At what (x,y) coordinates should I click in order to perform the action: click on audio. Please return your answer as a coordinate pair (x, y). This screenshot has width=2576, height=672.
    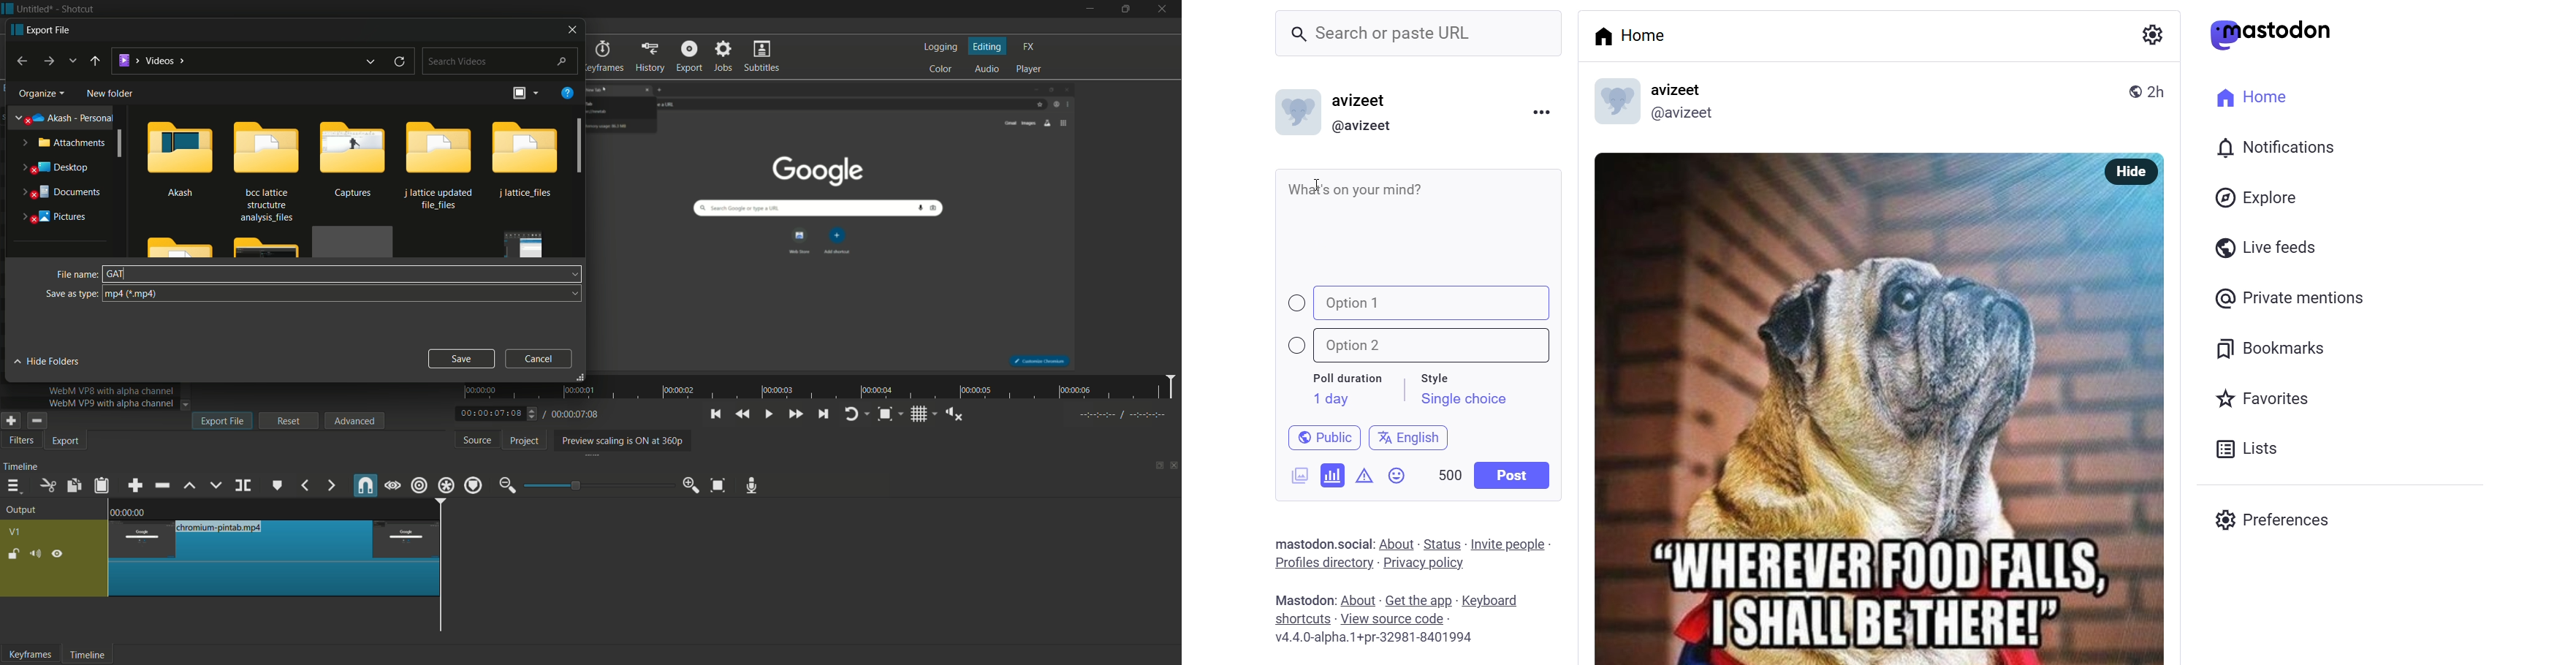
    Looking at the image, I should click on (988, 70).